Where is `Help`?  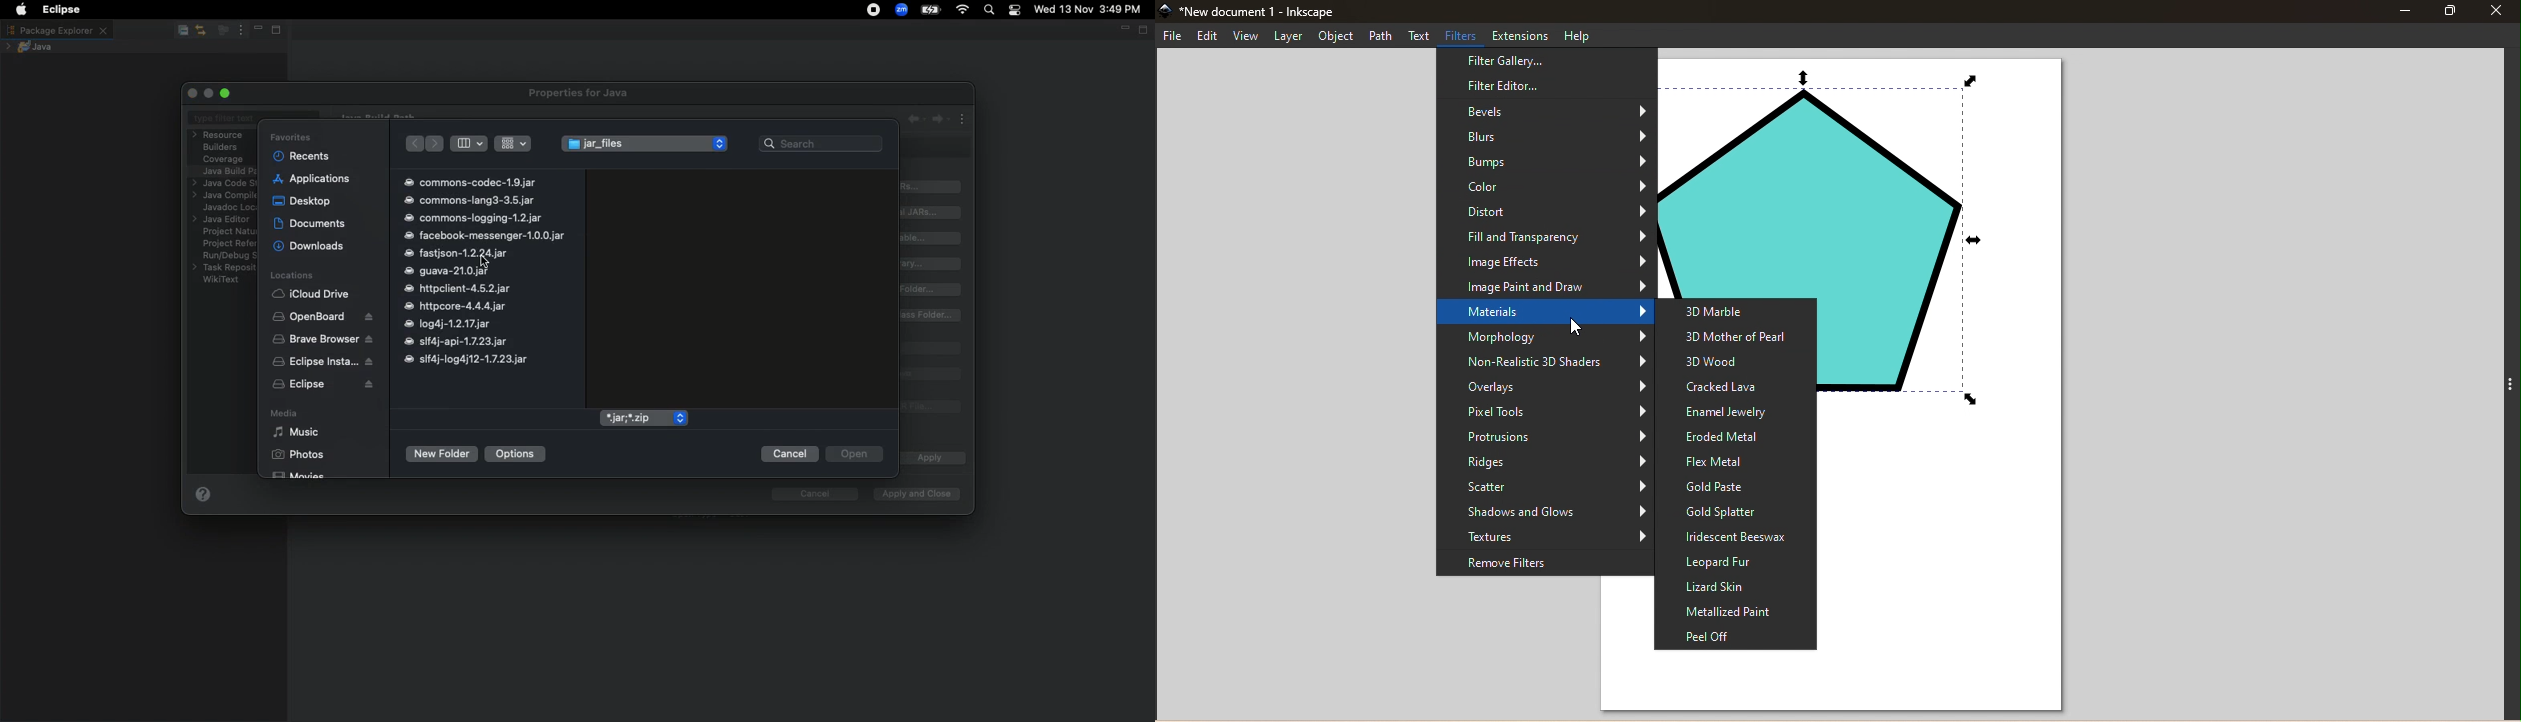
Help is located at coordinates (203, 497).